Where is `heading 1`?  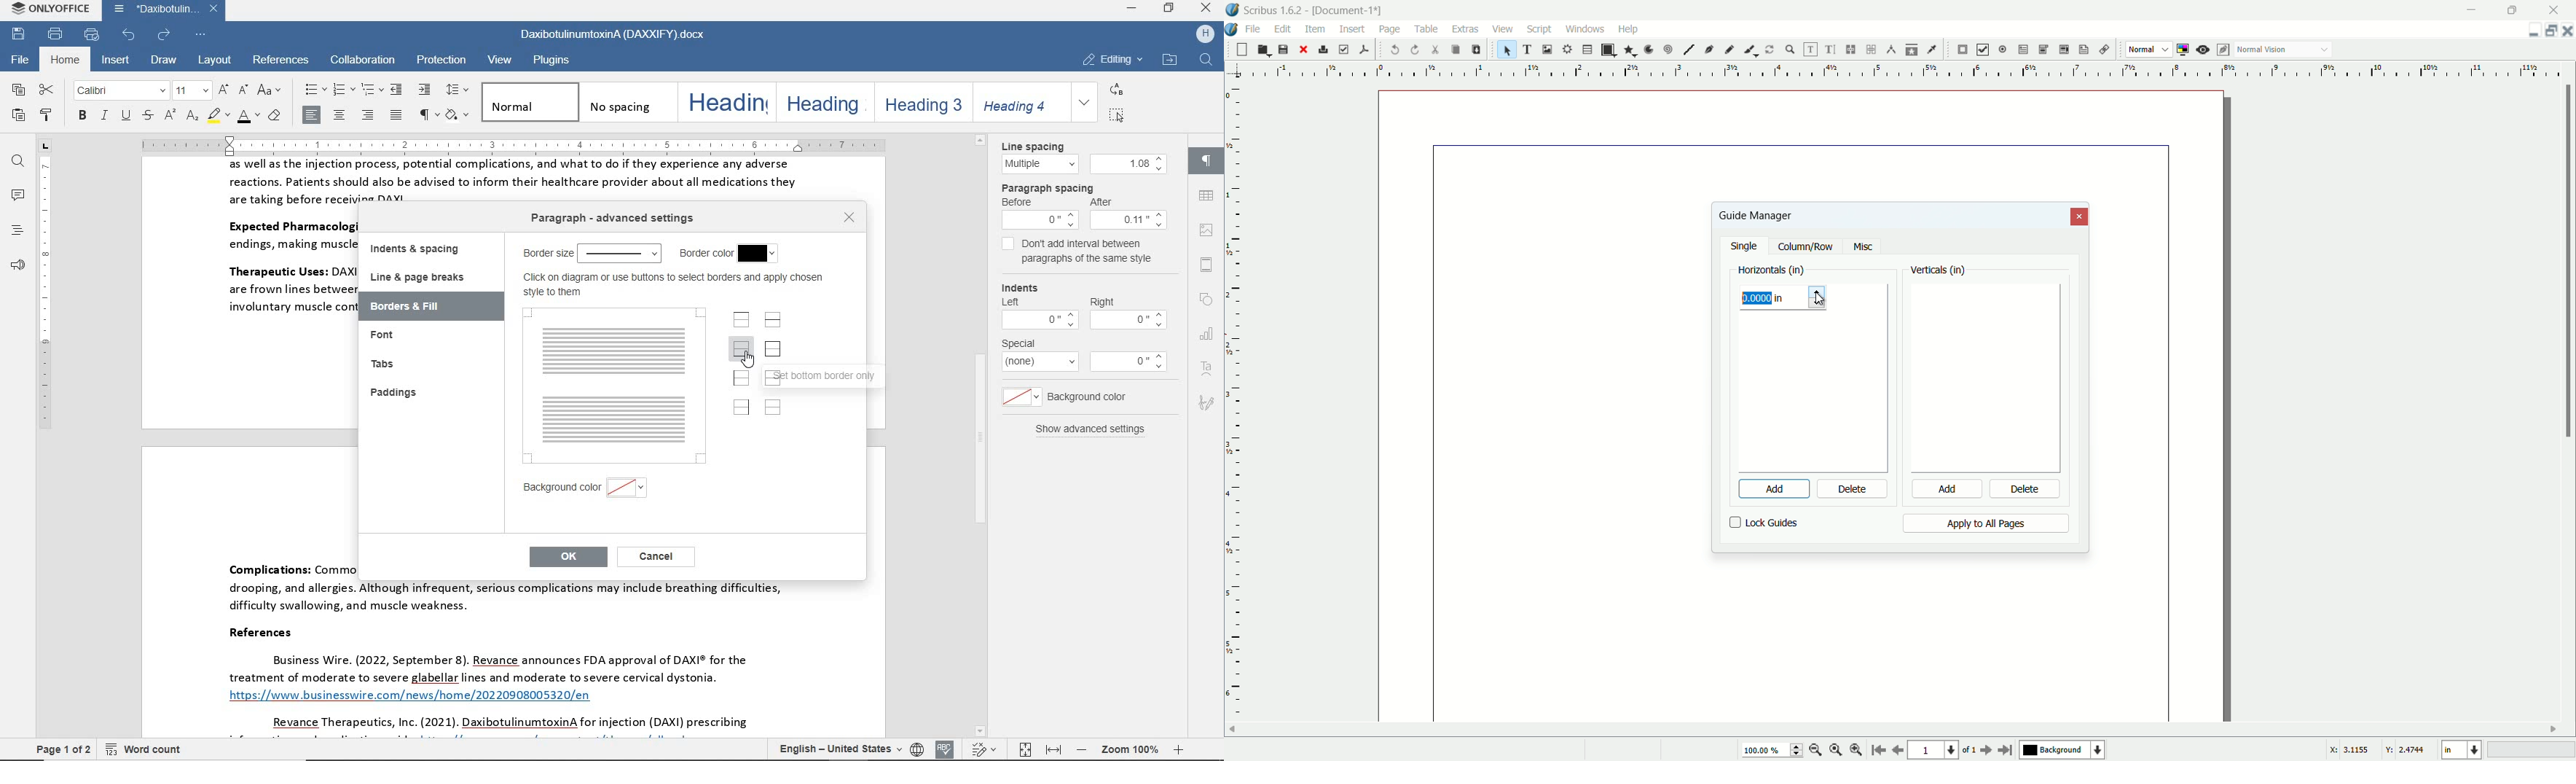
heading 1 is located at coordinates (724, 101).